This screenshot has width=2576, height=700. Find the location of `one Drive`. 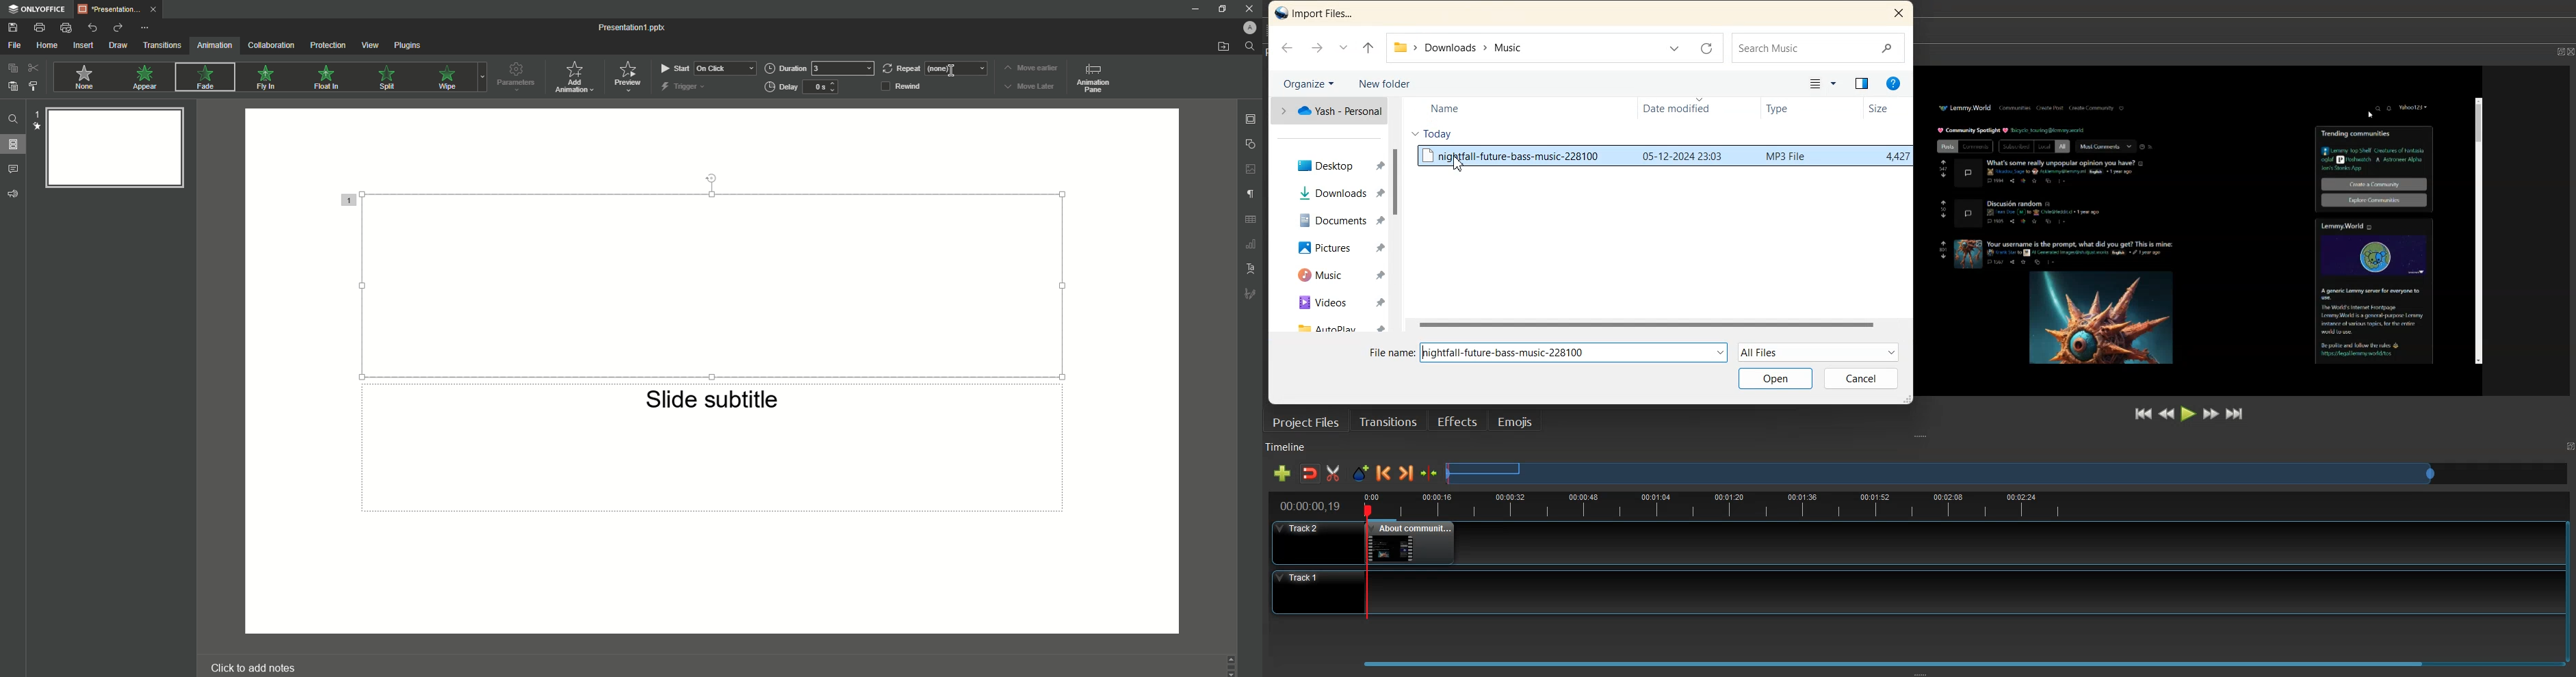

one Drive is located at coordinates (1328, 111).